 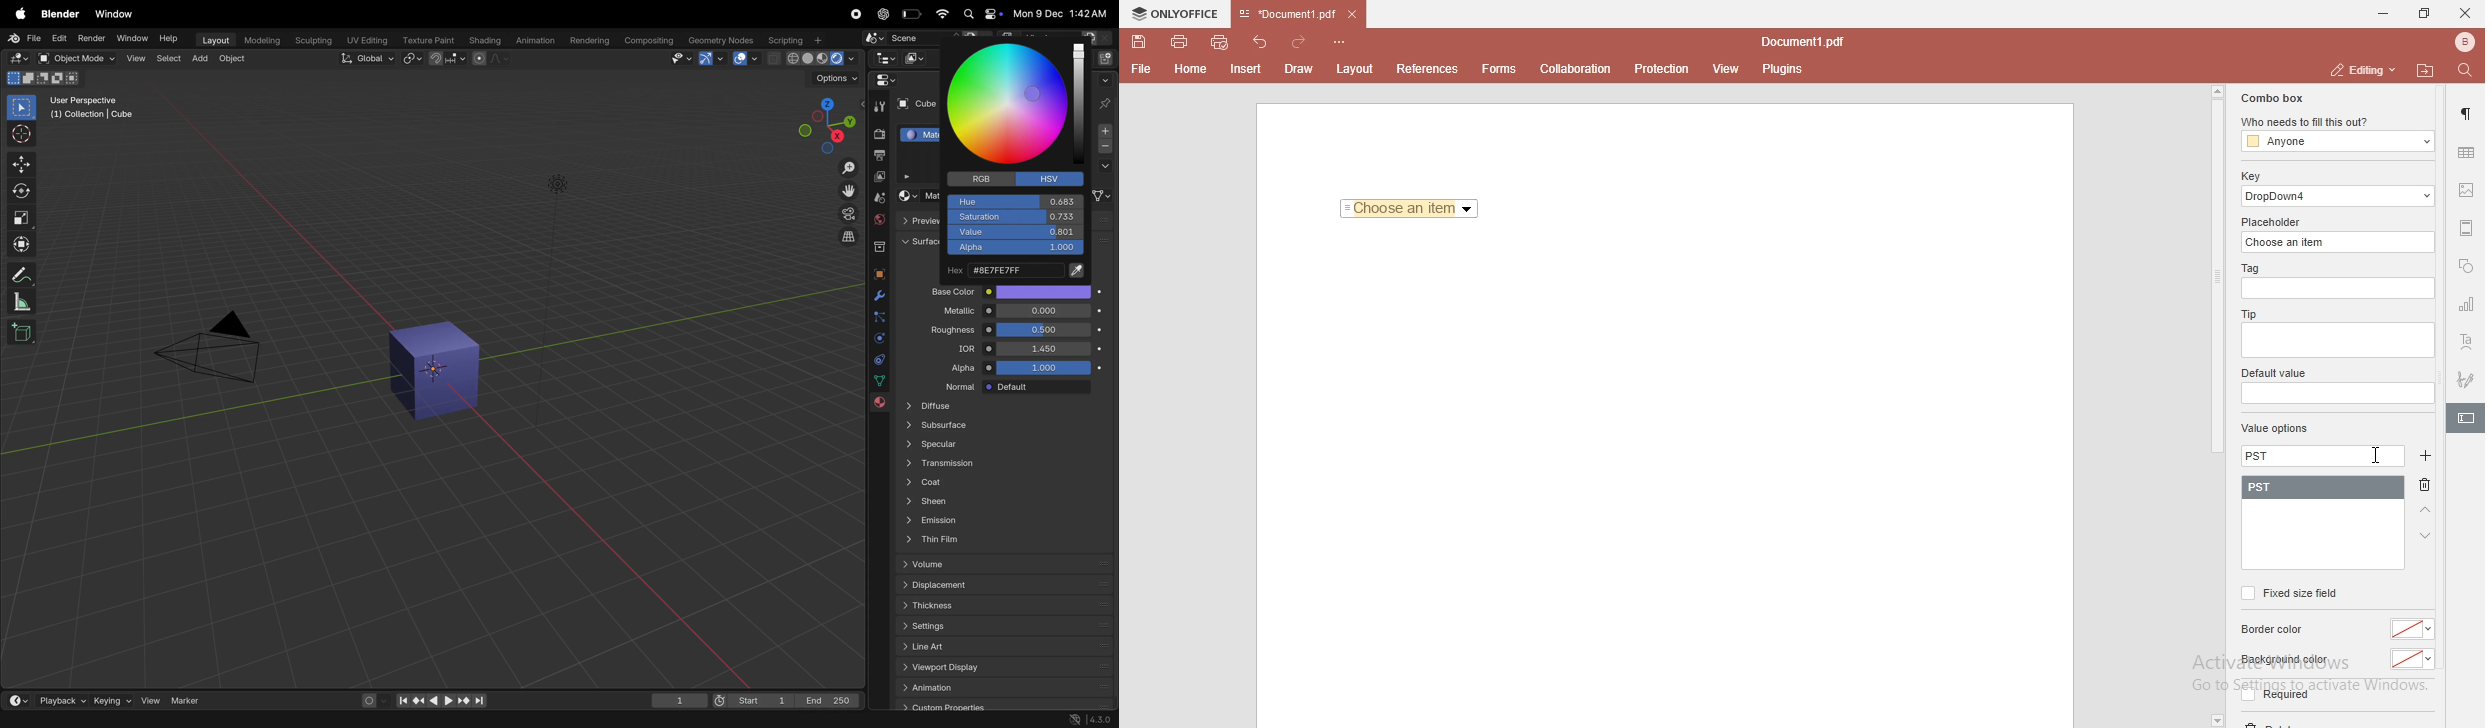 What do you see at coordinates (821, 122) in the screenshot?
I see `view point` at bounding box center [821, 122].